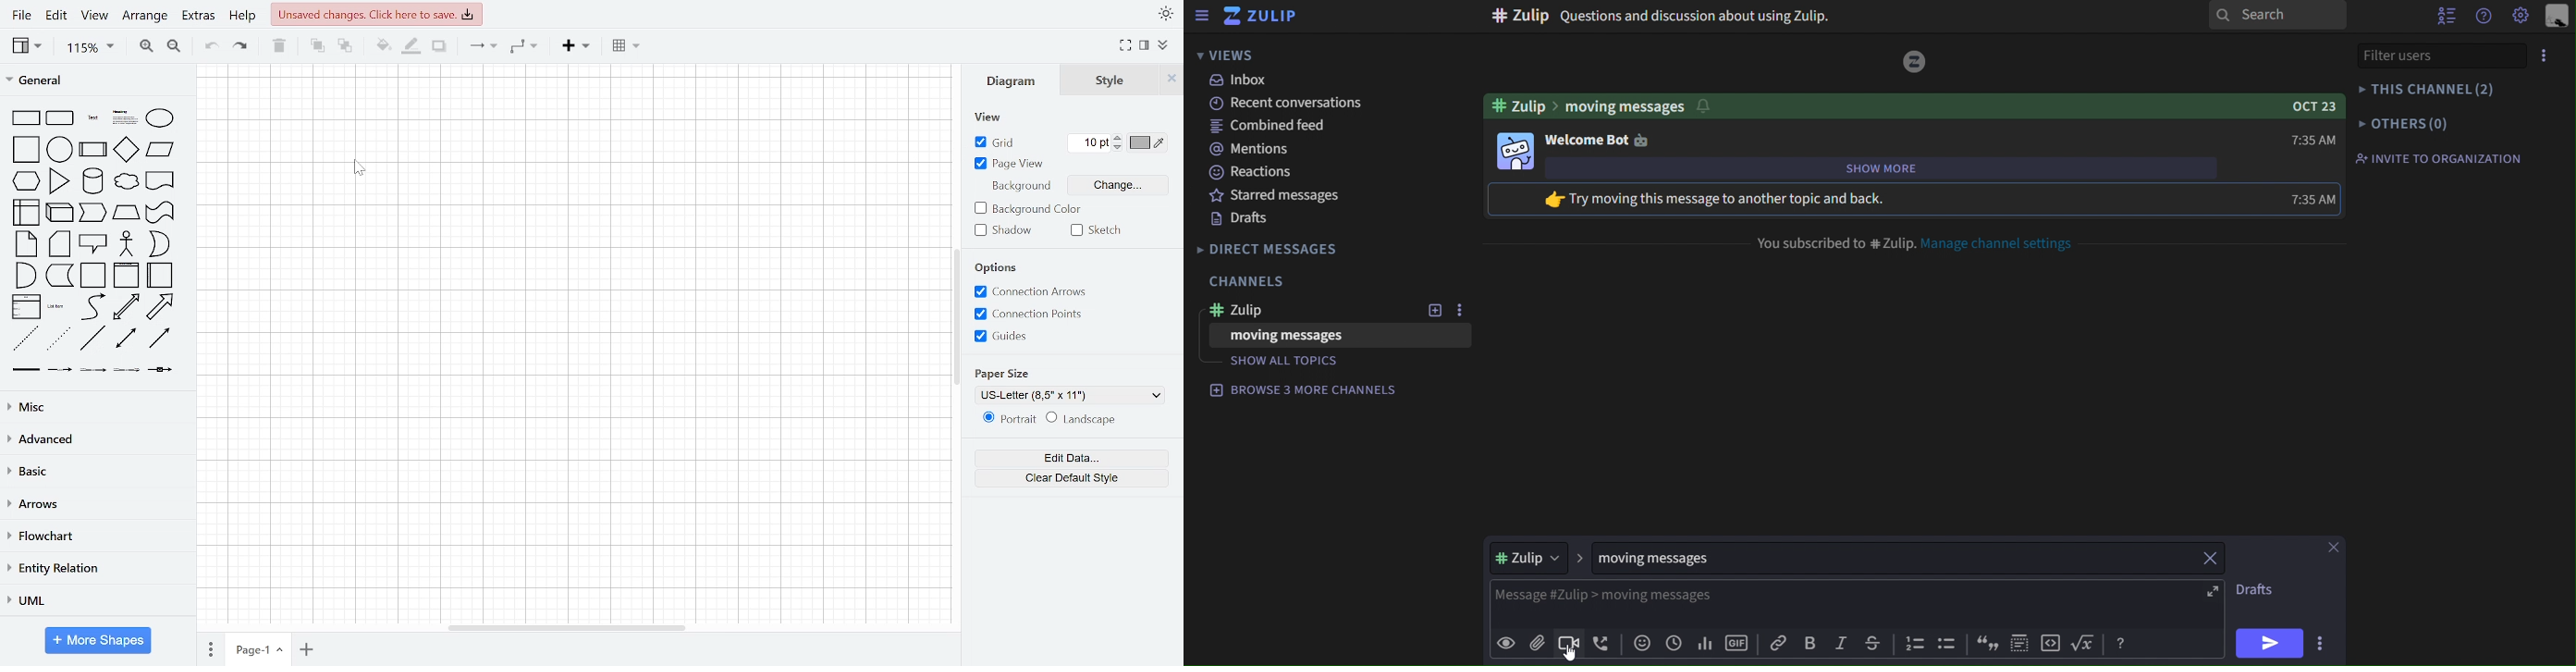  I want to click on icon, so click(1989, 643).